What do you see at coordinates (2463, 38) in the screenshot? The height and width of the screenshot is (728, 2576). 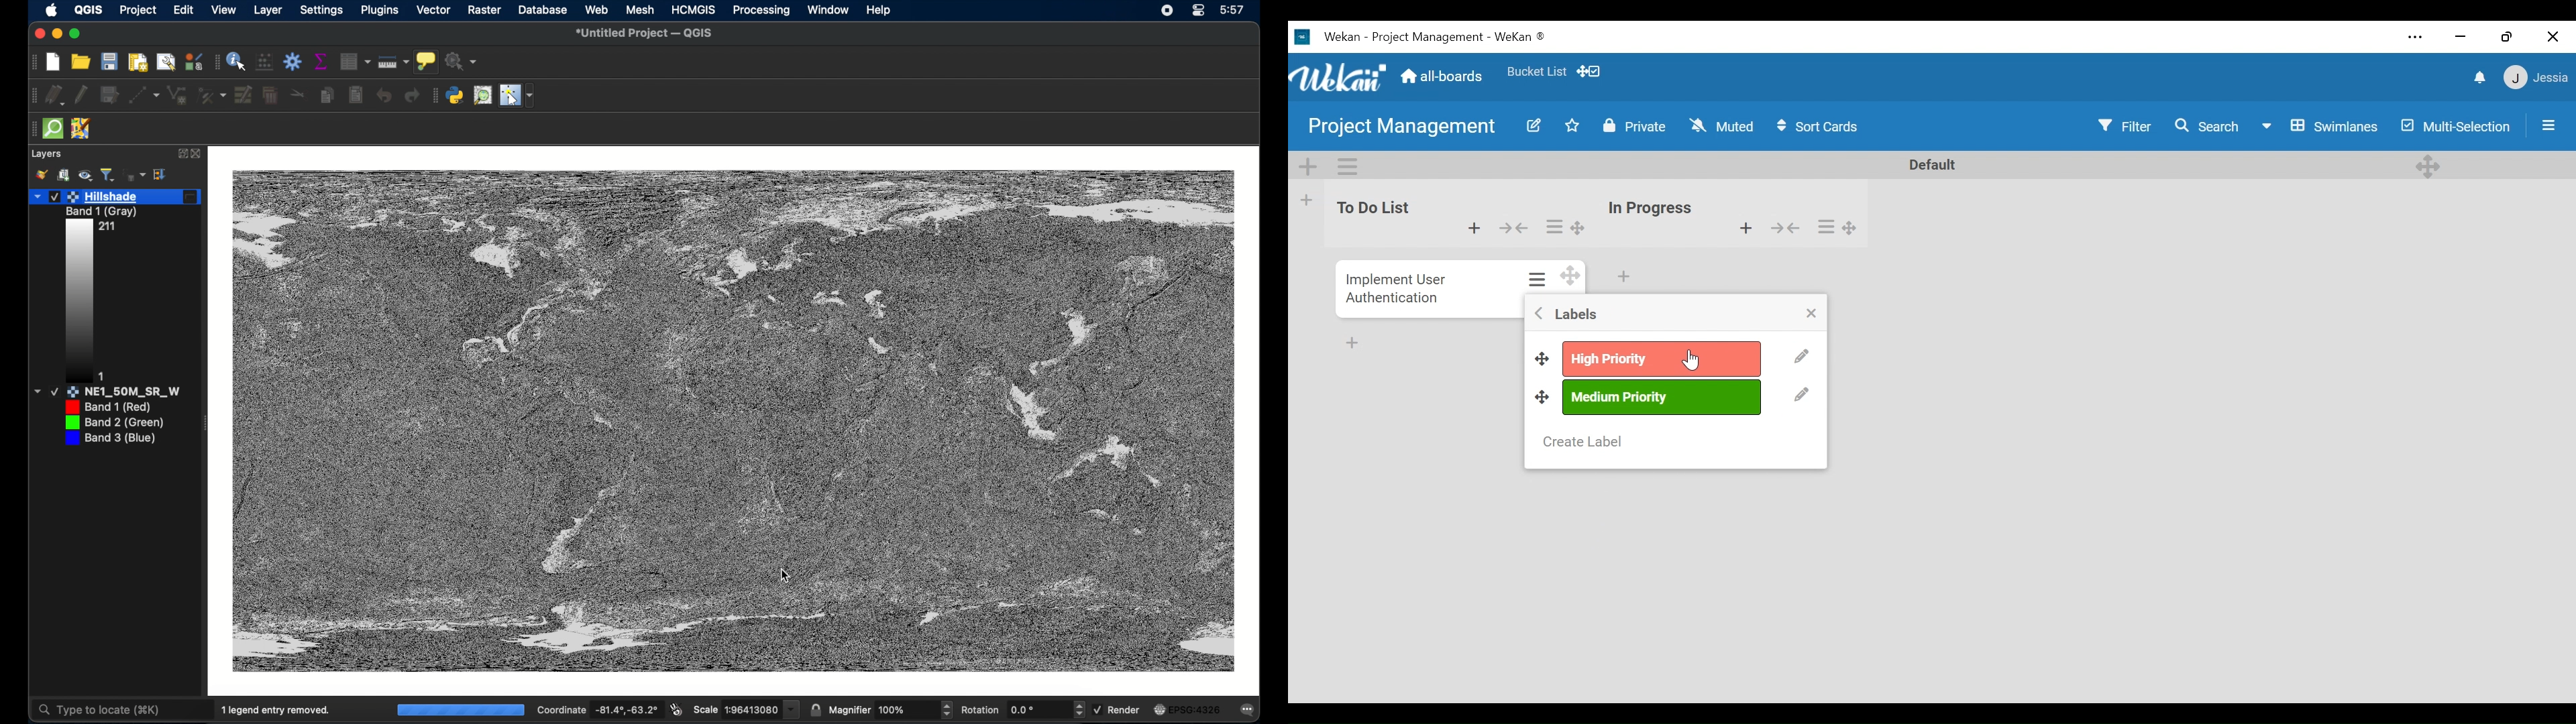 I see `minimize` at bounding box center [2463, 38].